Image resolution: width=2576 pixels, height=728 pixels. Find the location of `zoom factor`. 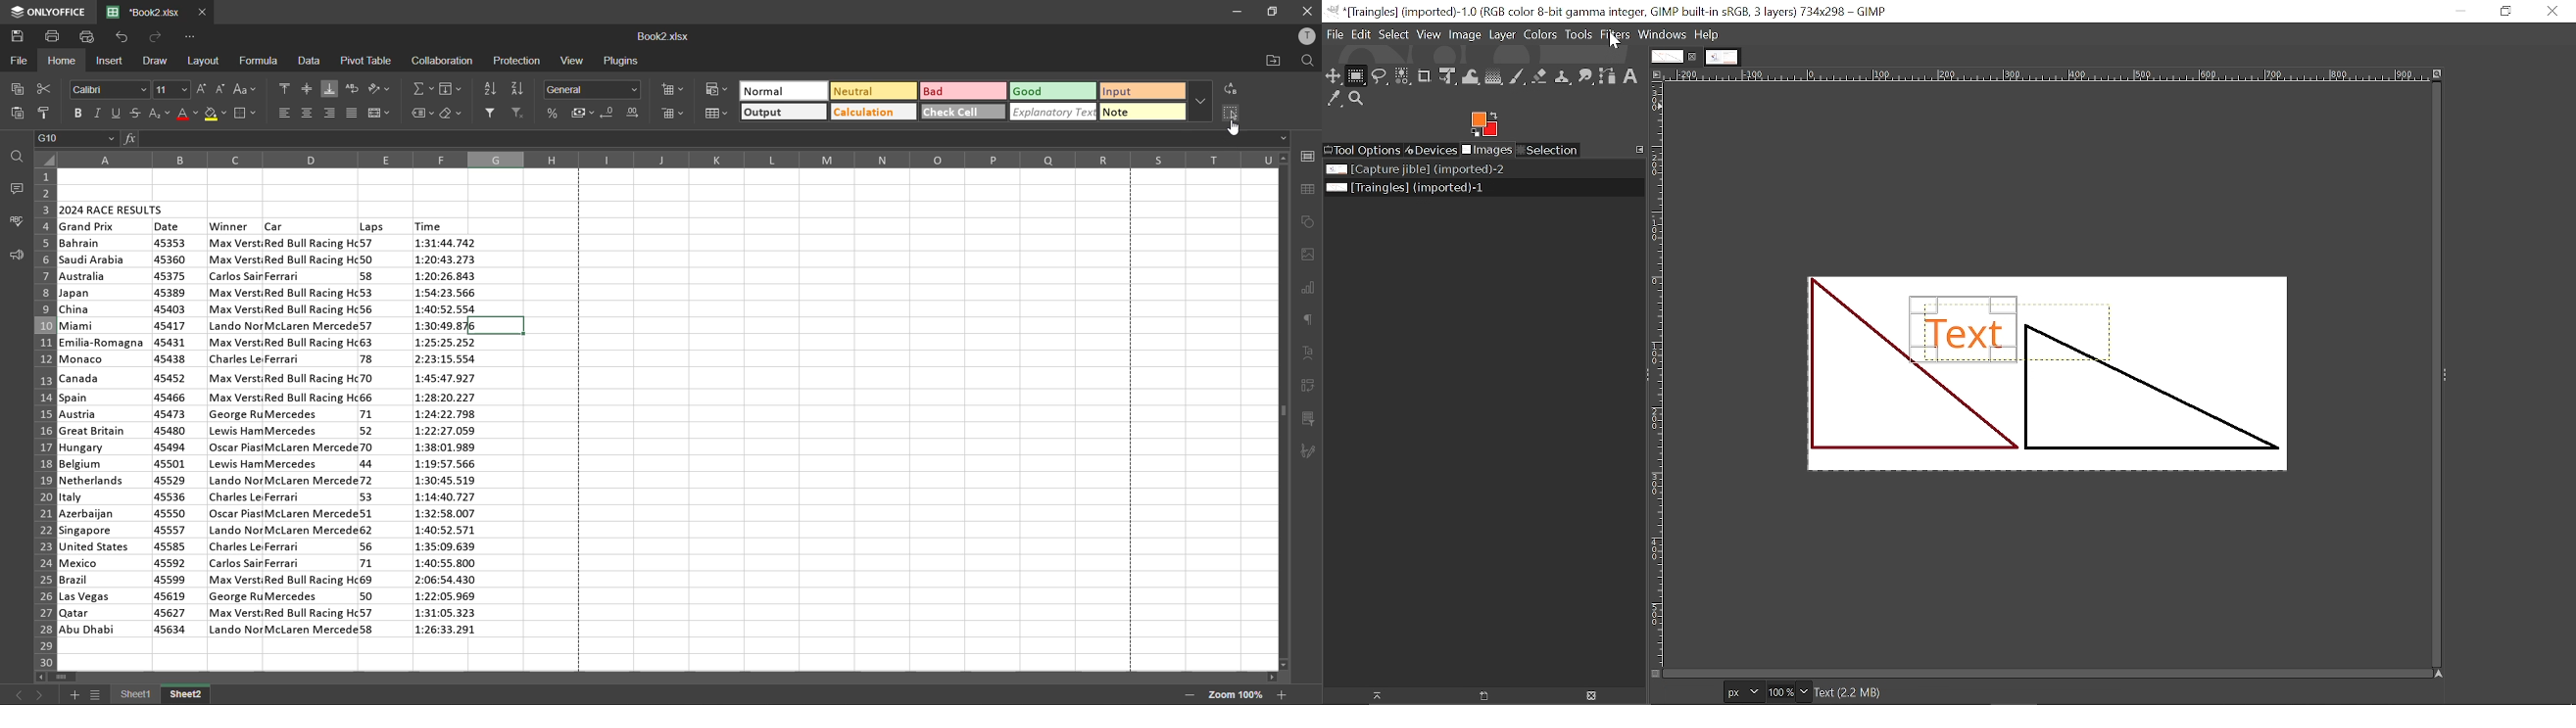

zoom factor is located at coordinates (1238, 695).